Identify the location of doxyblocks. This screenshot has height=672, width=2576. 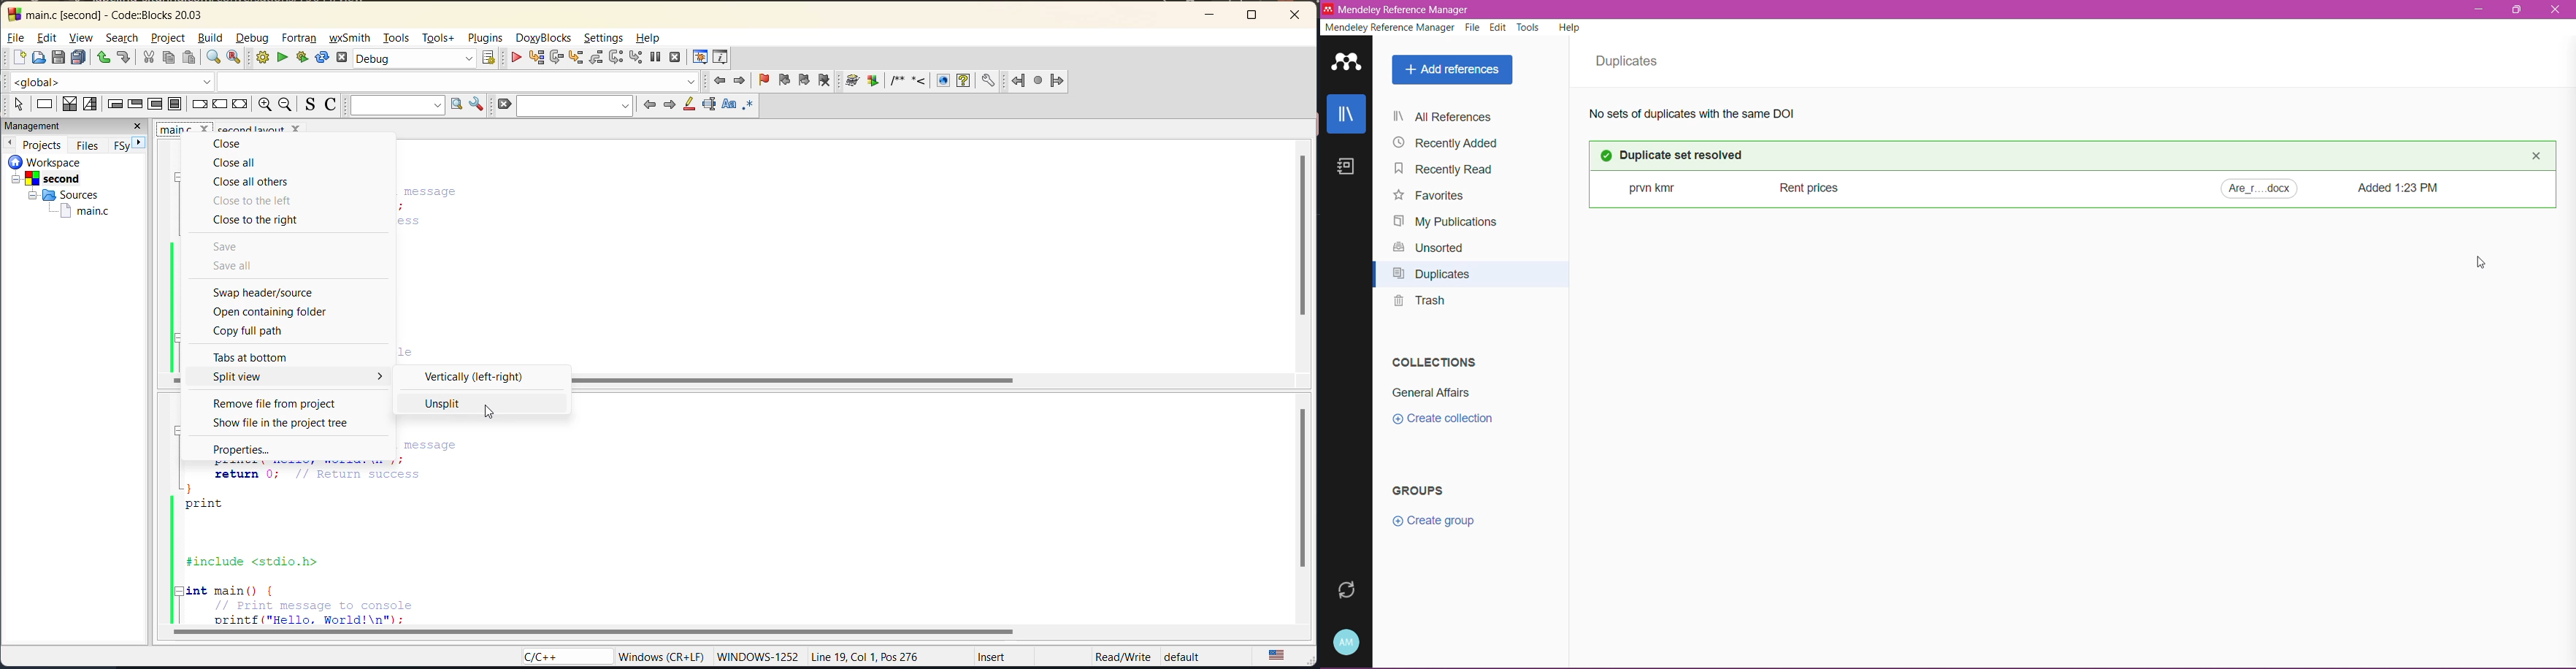
(545, 37).